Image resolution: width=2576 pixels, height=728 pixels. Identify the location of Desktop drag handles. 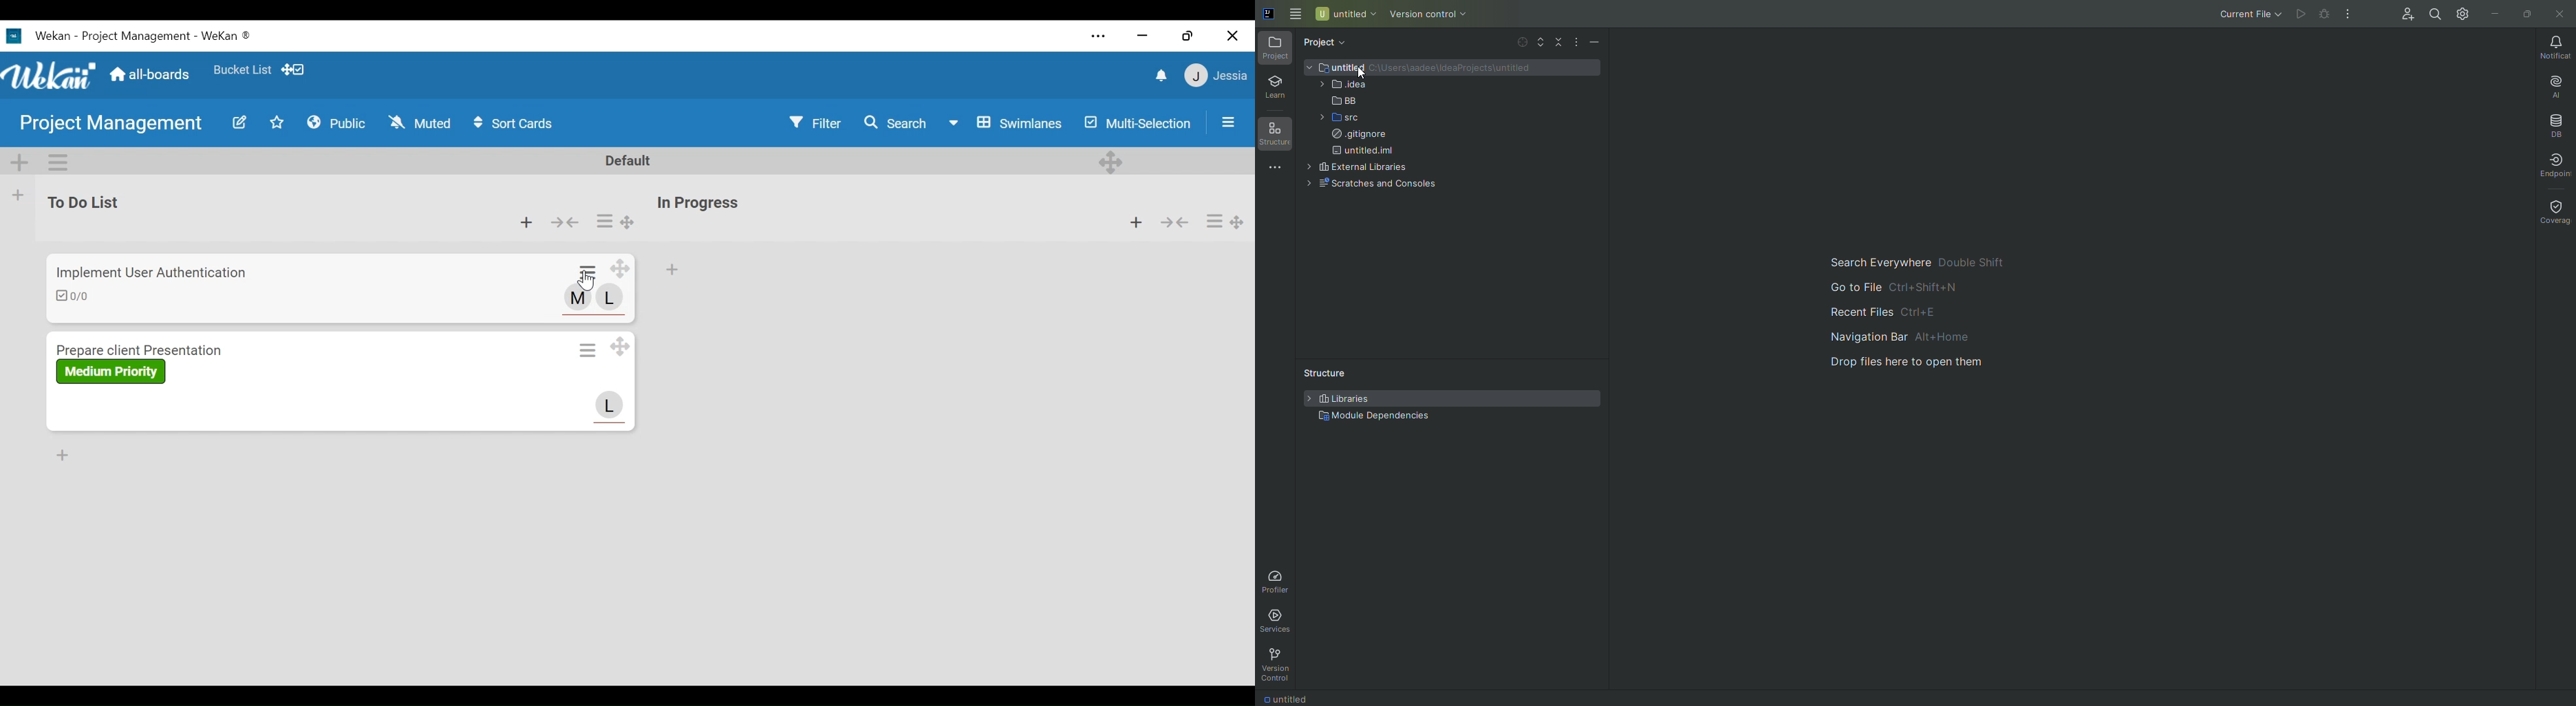
(1113, 161).